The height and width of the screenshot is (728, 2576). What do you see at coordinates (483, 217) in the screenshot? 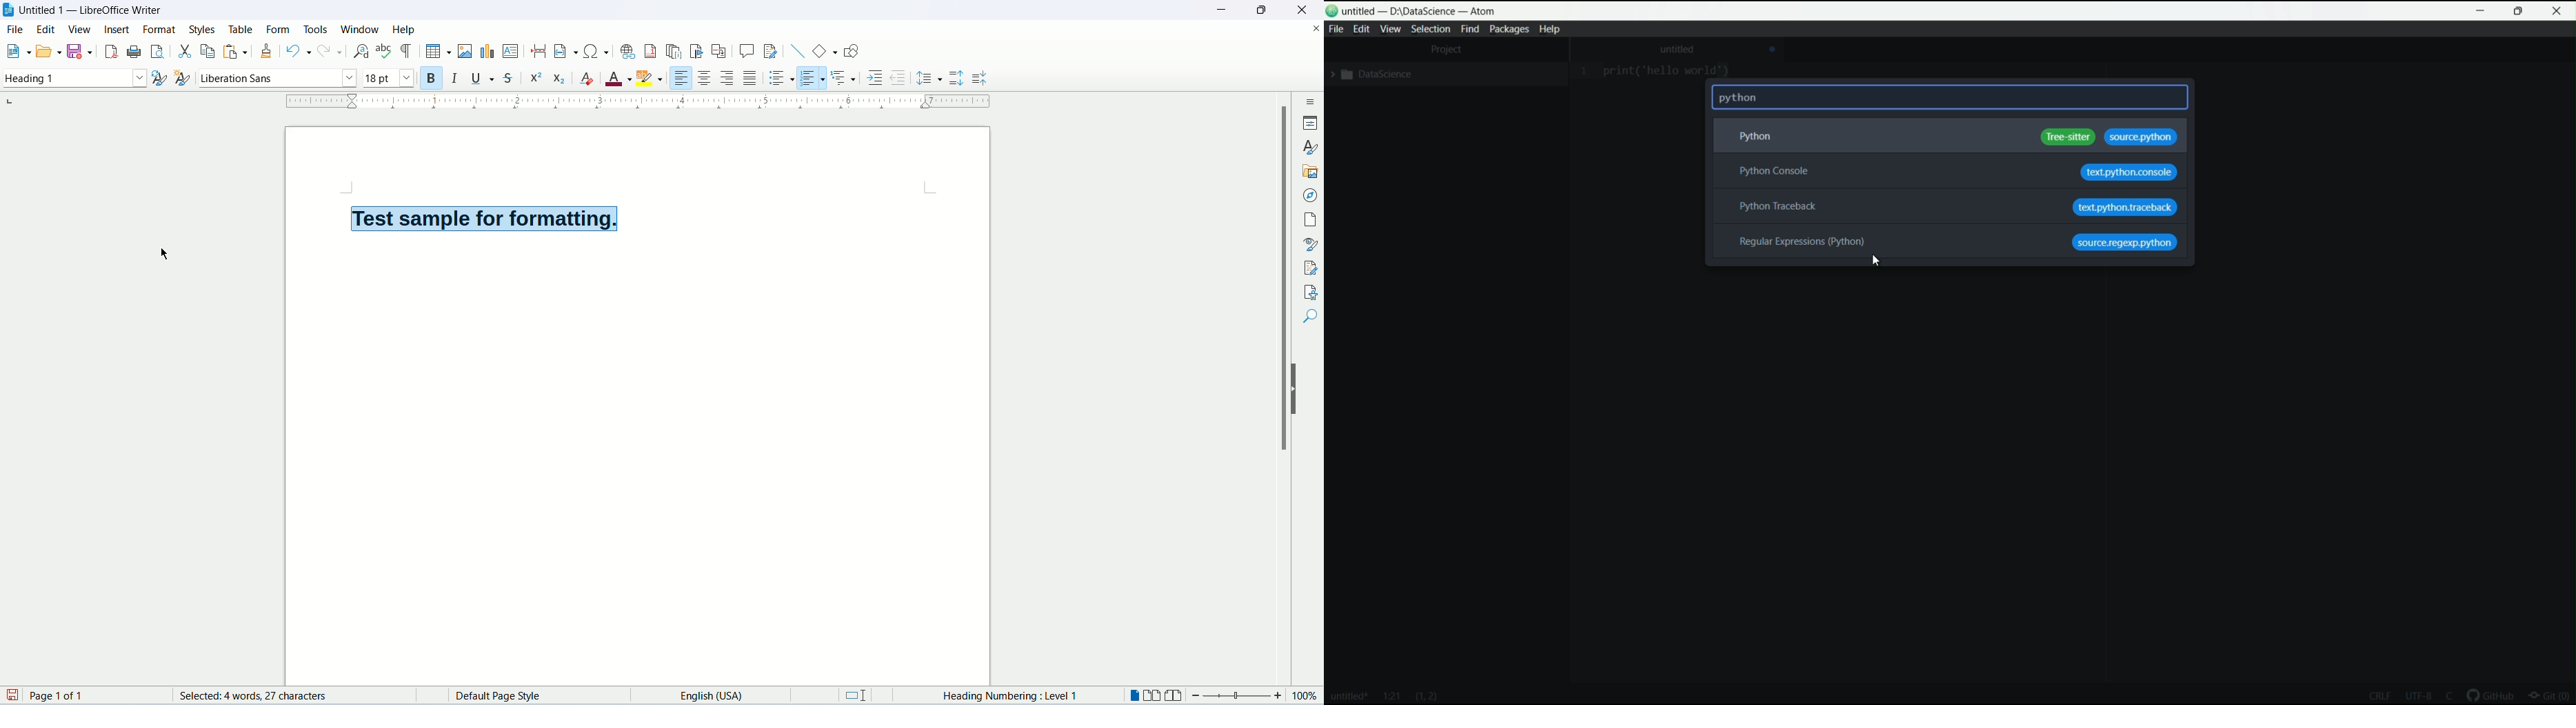
I see `Test sample for formatting.` at bounding box center [483, 217].